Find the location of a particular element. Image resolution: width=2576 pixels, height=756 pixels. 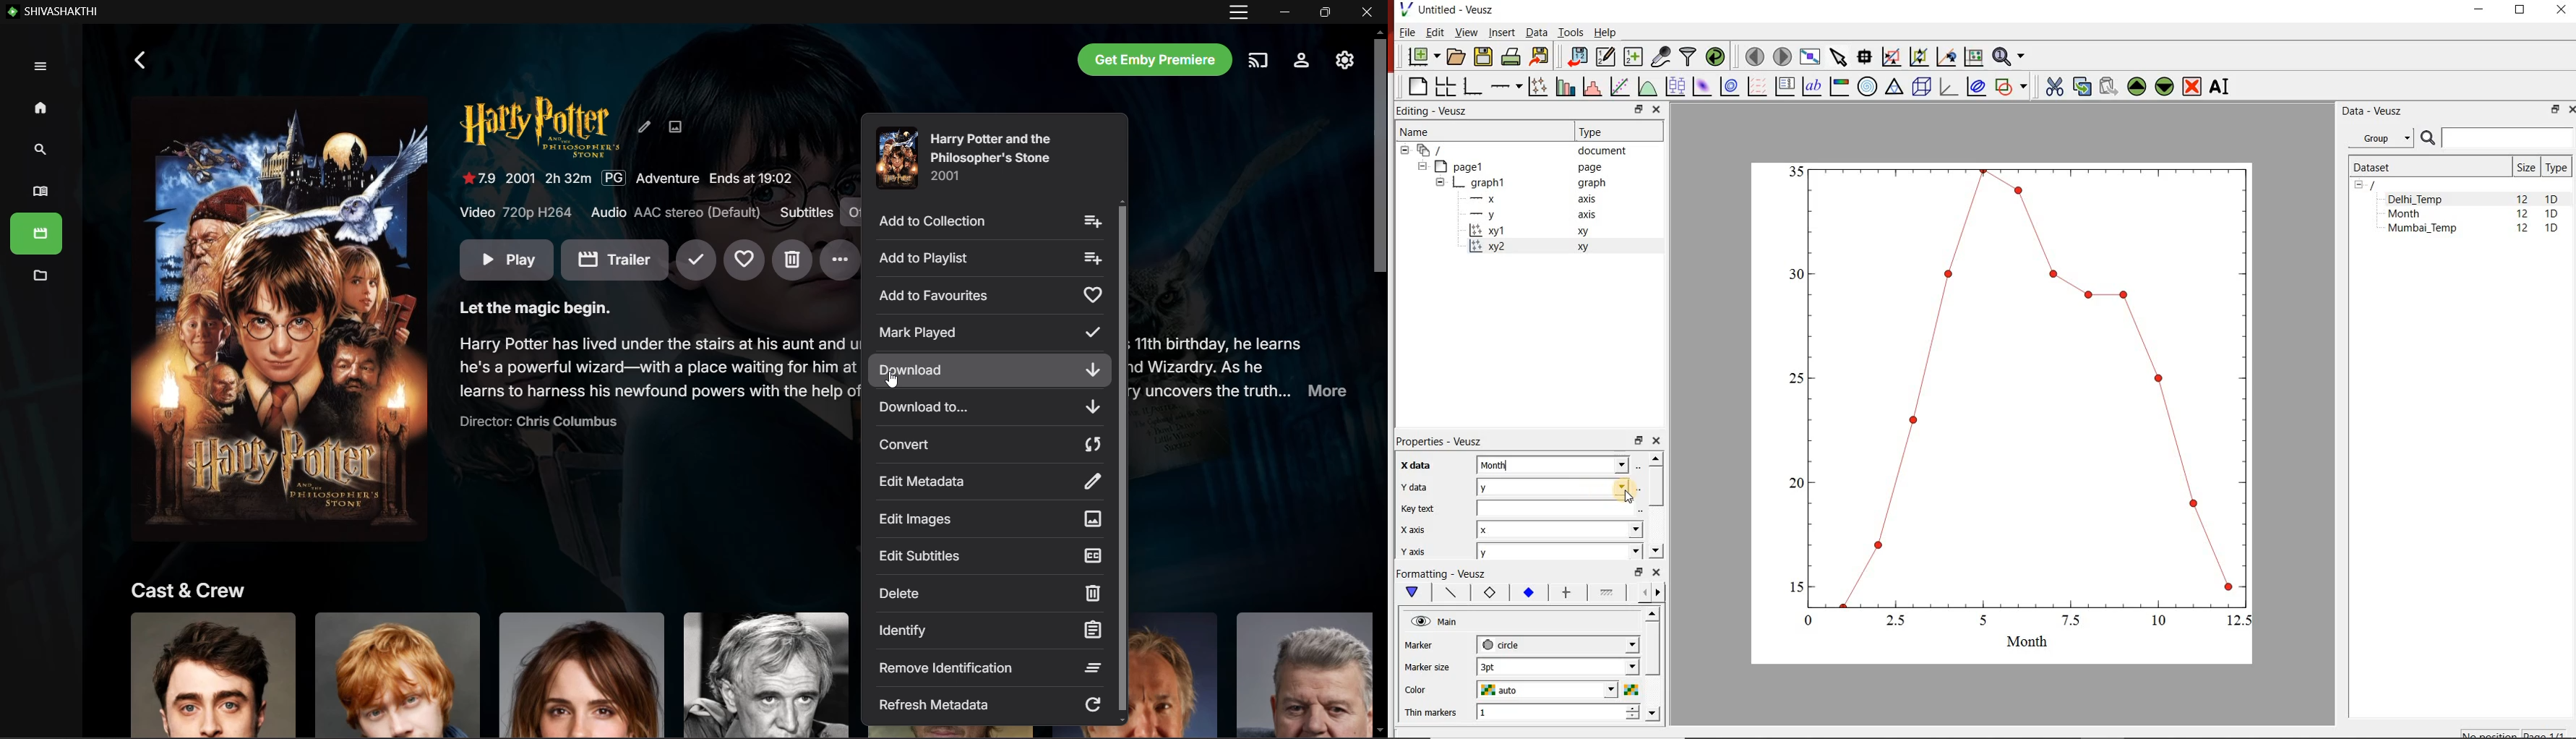

open a document is located at coordinates (1455, 57).